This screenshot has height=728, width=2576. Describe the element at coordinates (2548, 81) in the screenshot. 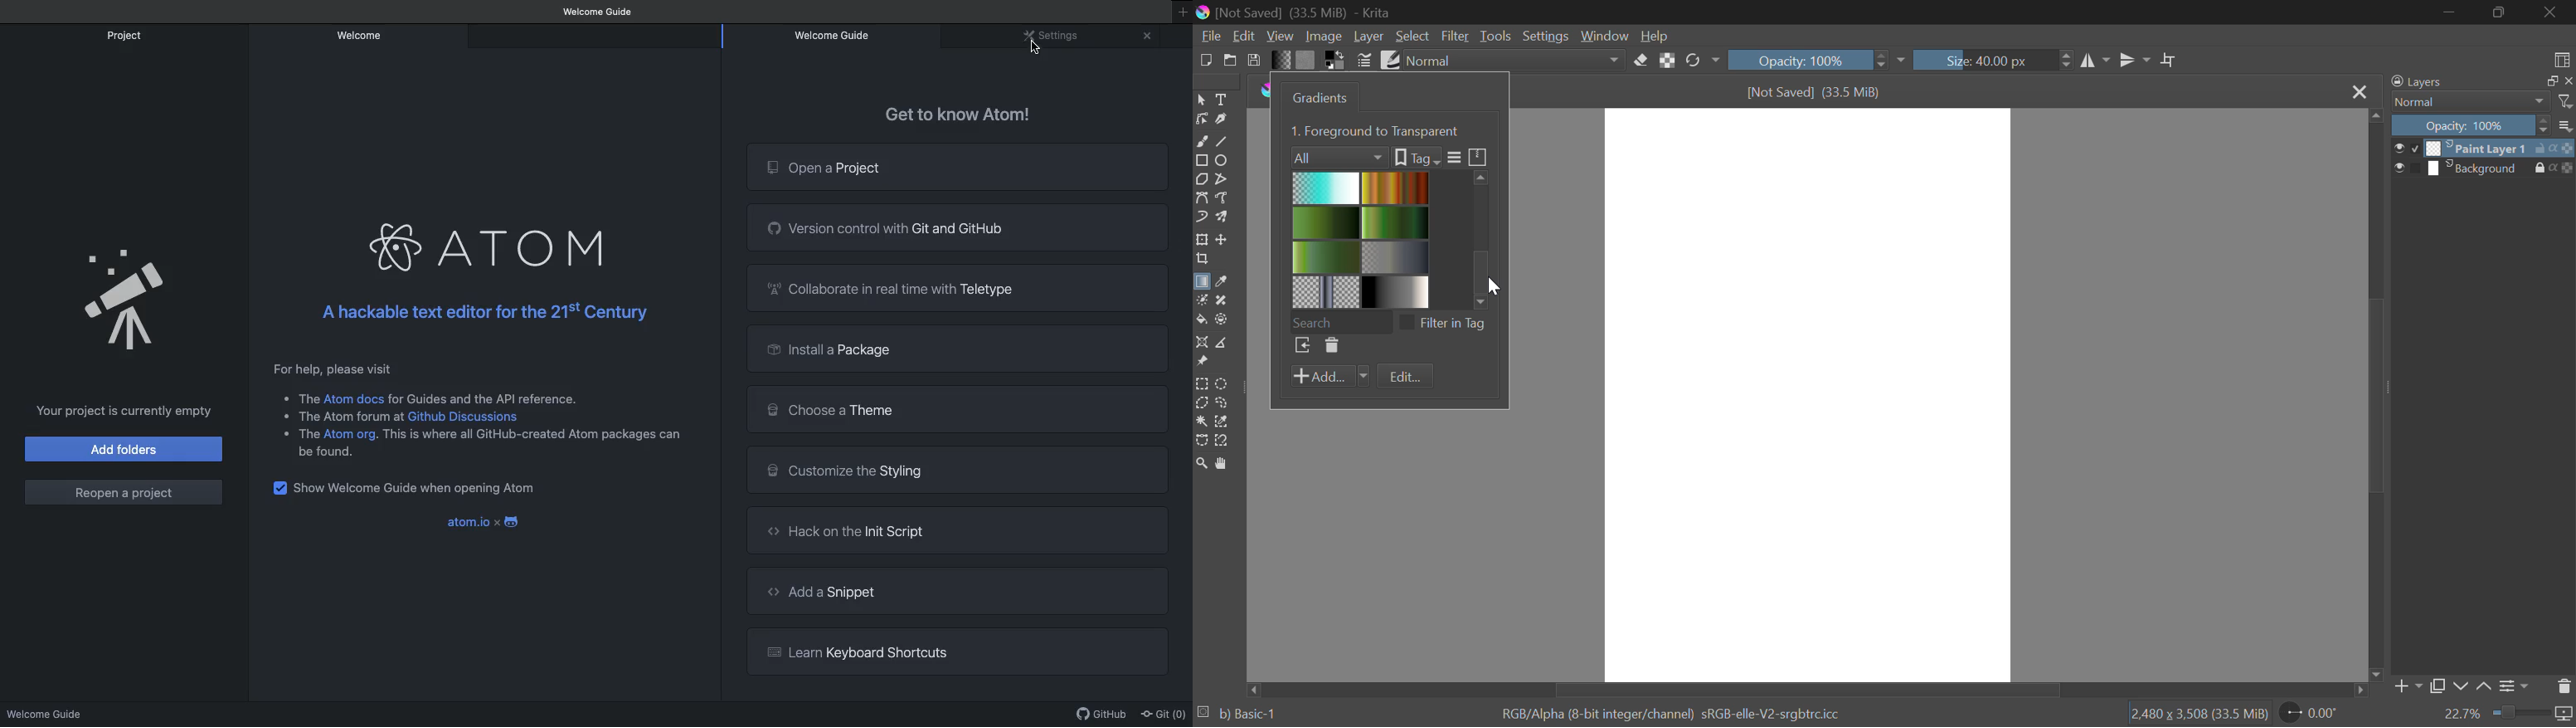

I see `full screen` at that location.